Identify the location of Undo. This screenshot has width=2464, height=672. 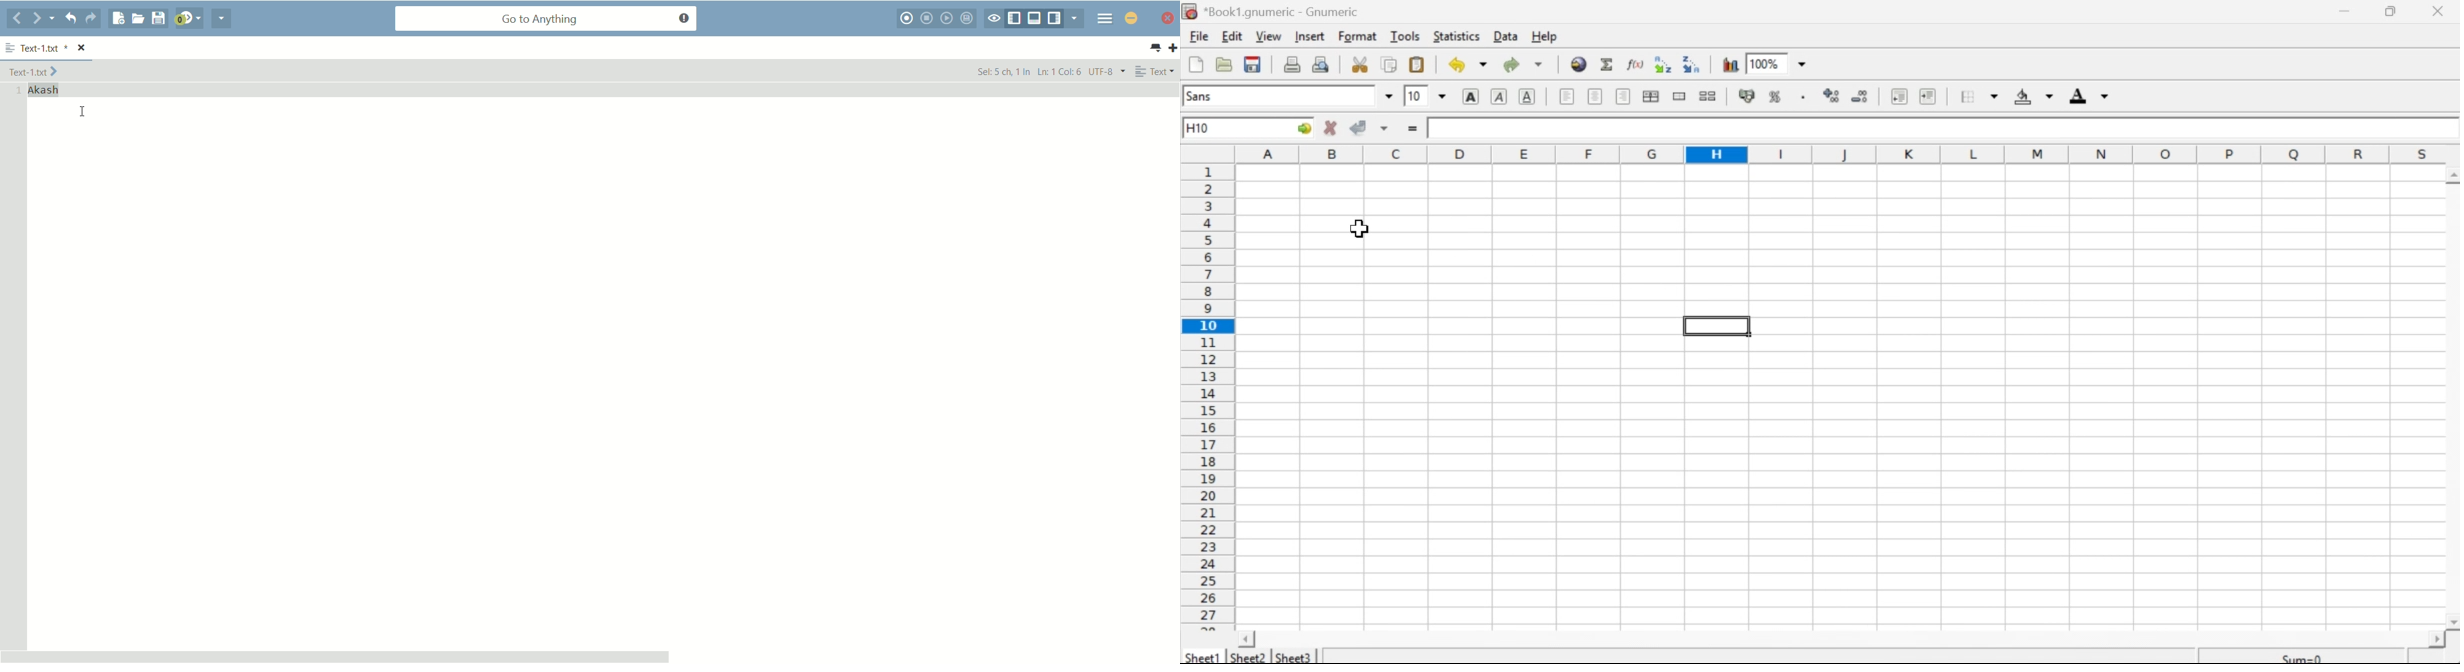
(1456, 65).